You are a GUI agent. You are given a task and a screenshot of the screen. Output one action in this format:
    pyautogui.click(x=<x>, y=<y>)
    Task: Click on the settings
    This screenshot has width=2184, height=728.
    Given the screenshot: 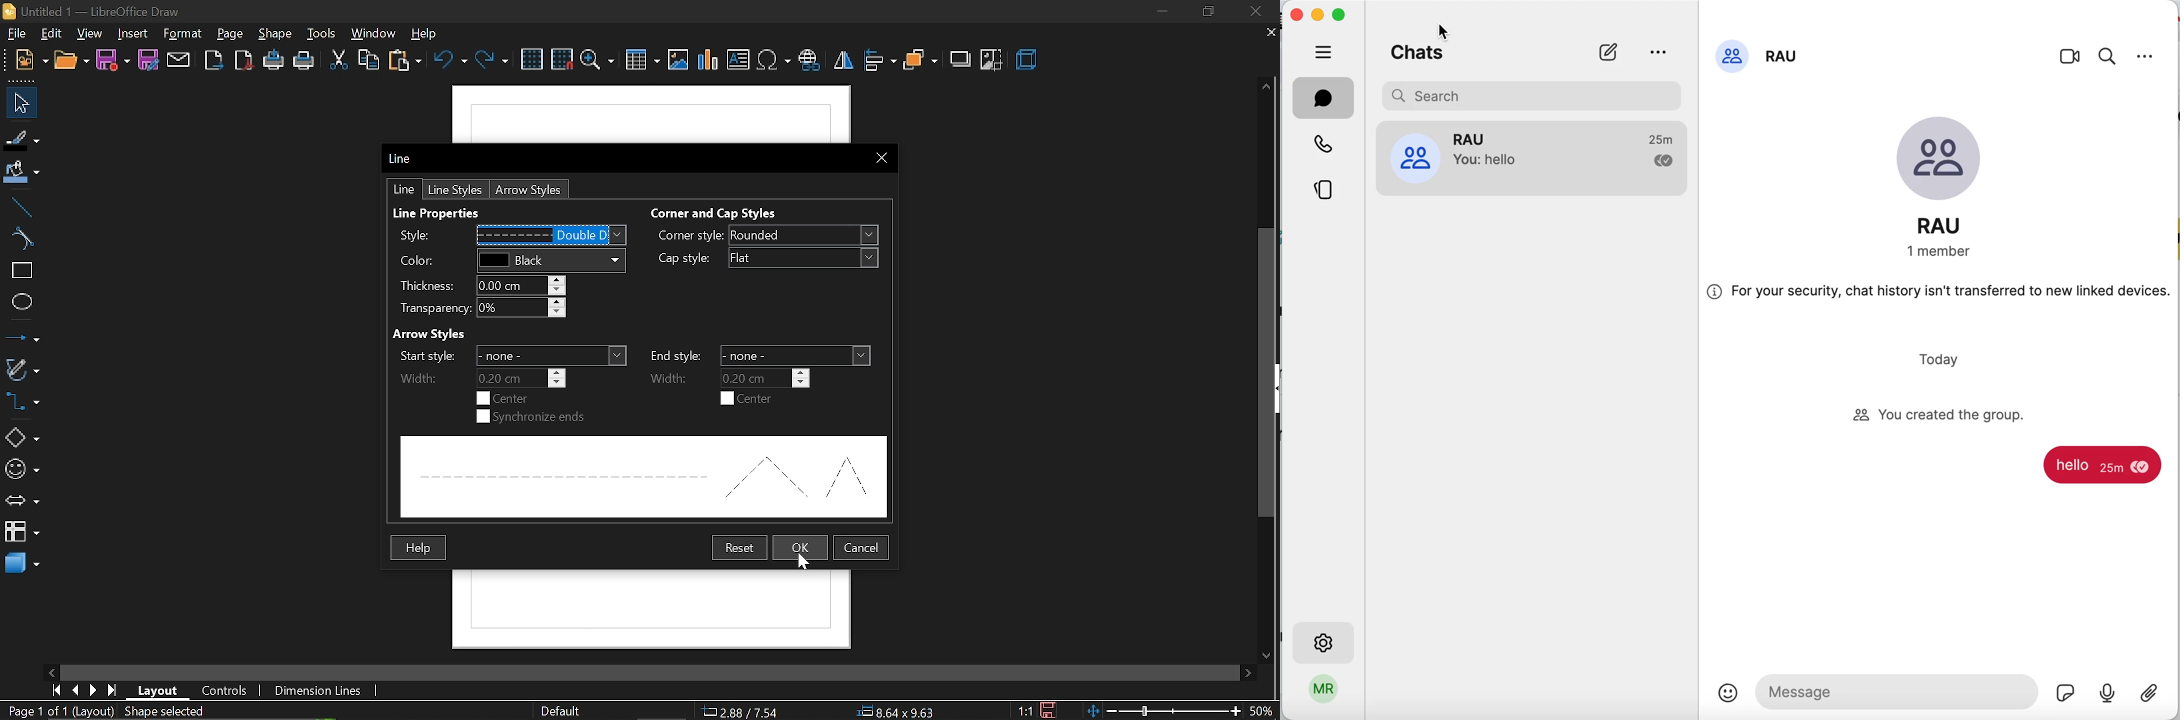 What is the action you would take?
    pyautogui.click(x=2150, y=52)
    